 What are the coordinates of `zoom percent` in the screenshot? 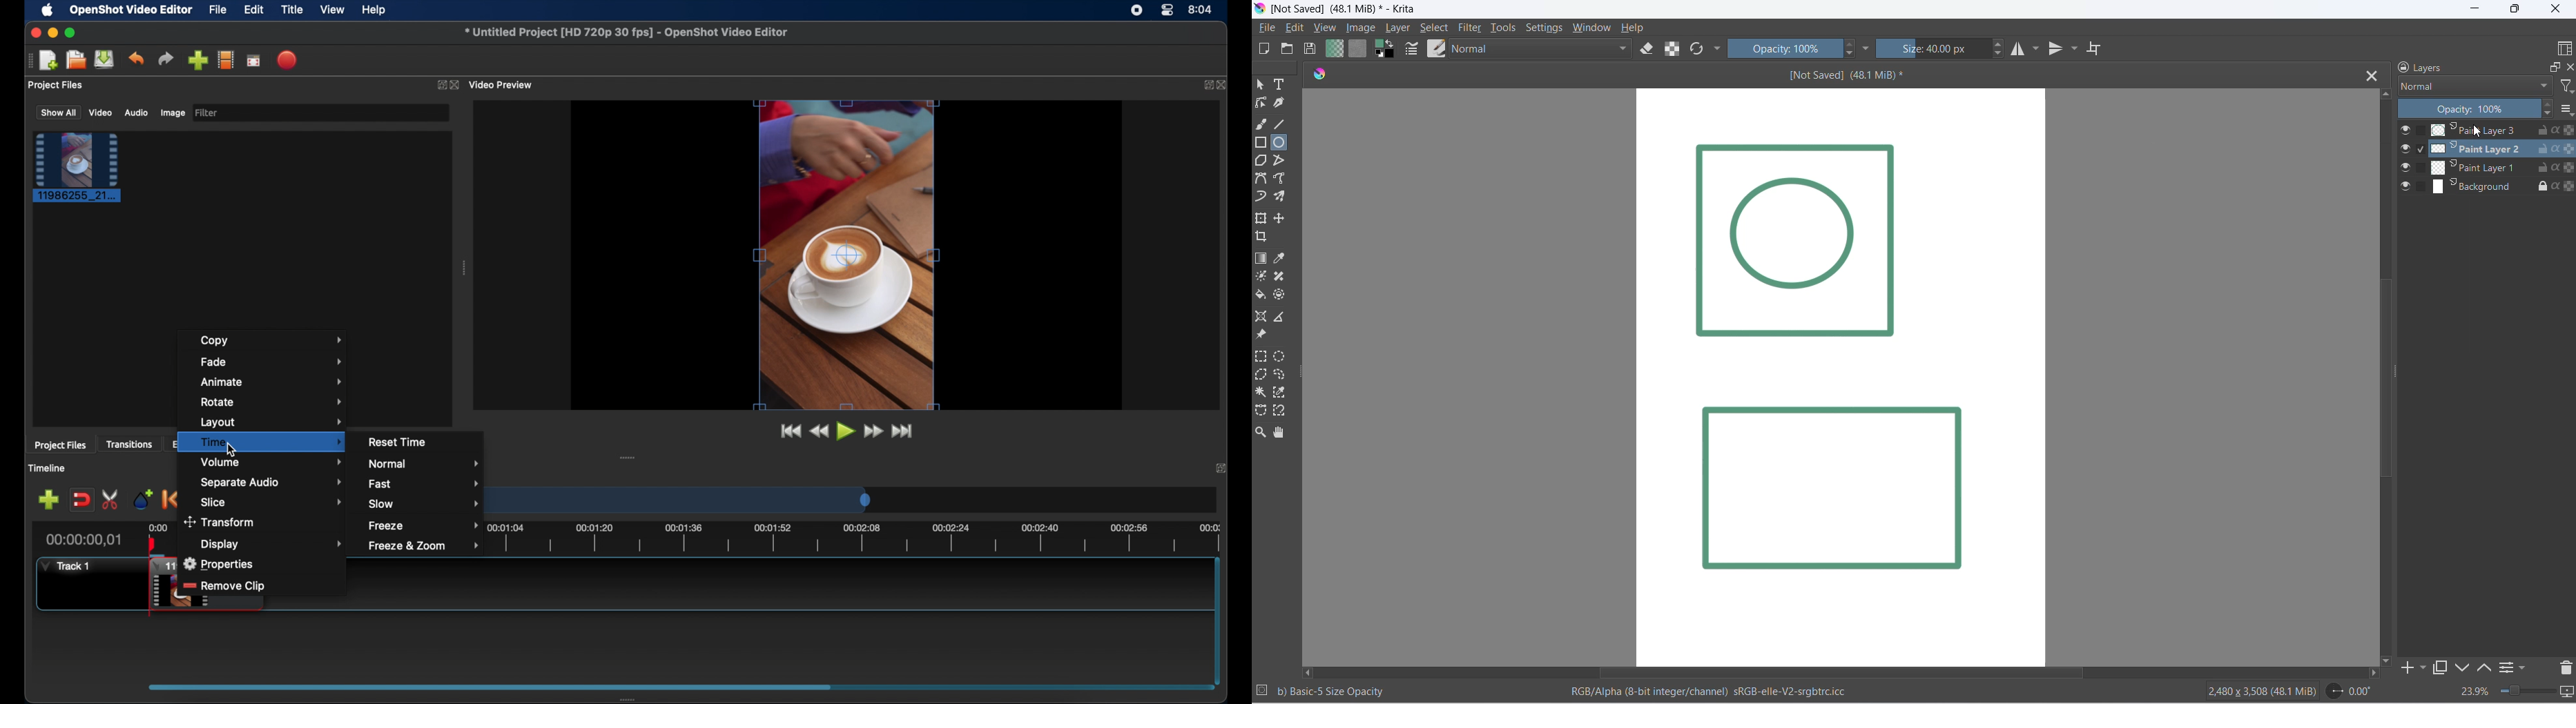 It's located at (2475, 692).